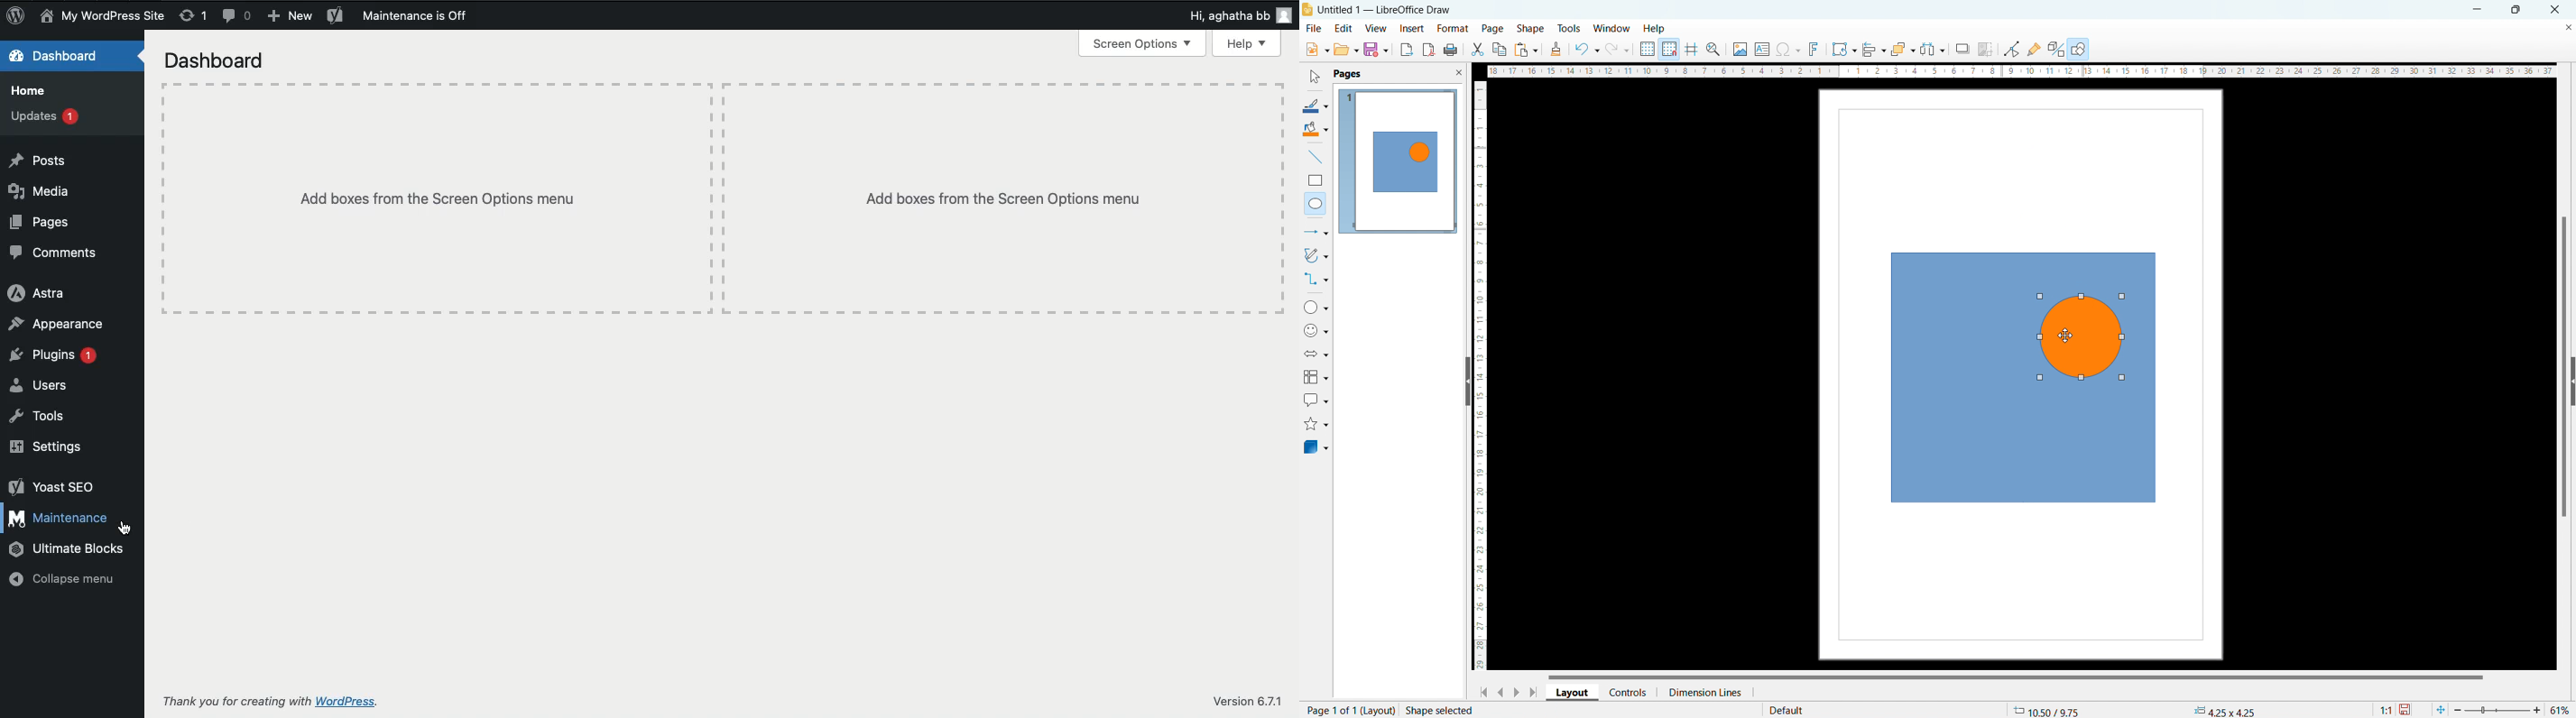 The width and height of the screenshot is (2576, 728). I want to click on flowchart, so click(1317, 377).